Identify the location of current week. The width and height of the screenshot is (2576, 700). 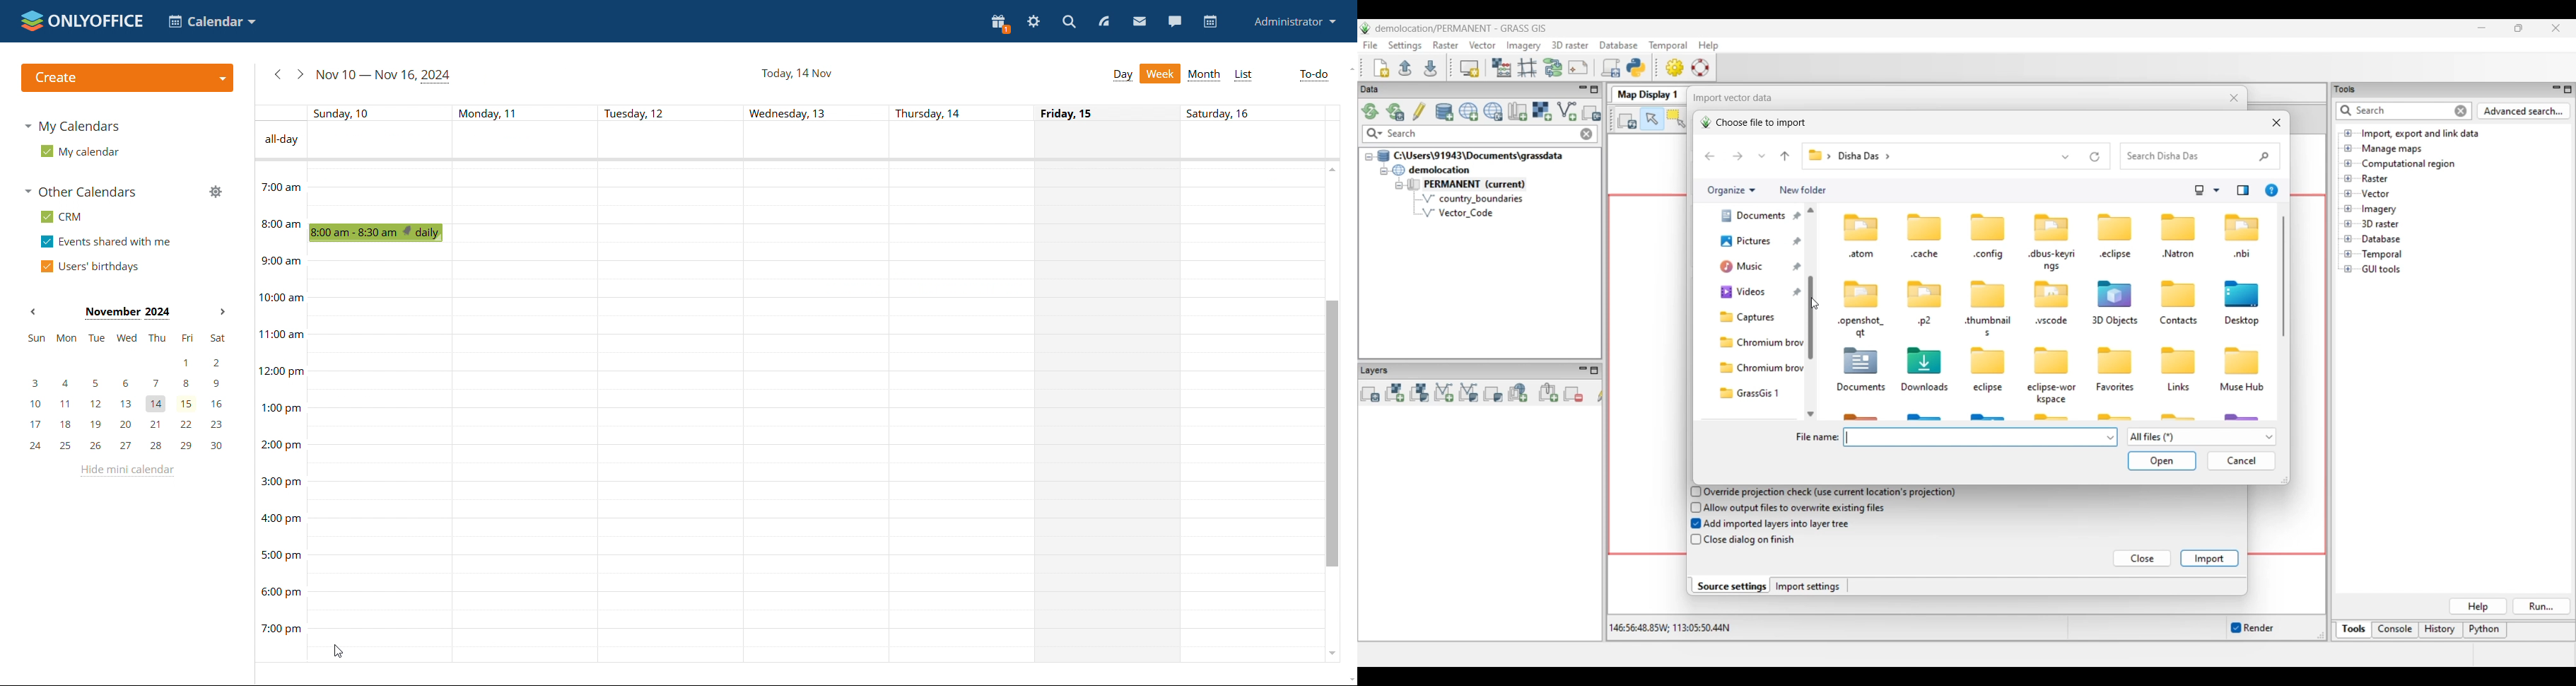
(385, 76).